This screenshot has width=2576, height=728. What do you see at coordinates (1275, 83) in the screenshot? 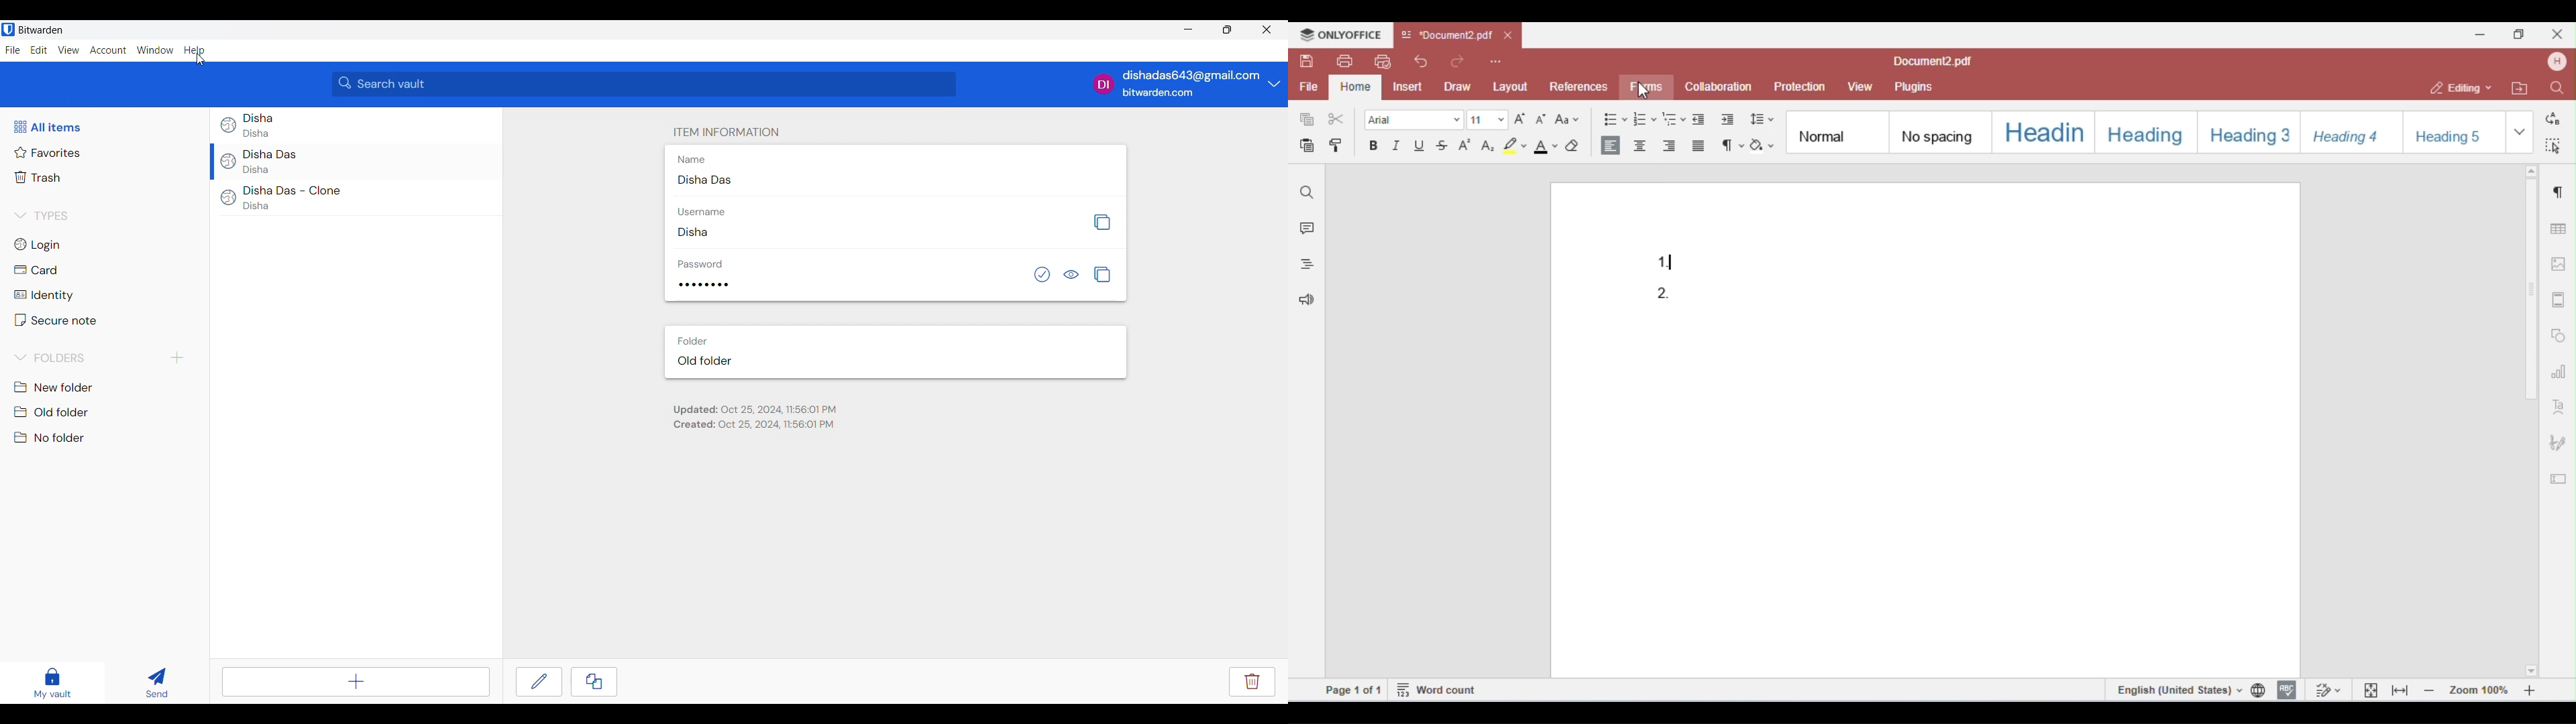
I see `Current account details` at bounding box center [1275, 83].